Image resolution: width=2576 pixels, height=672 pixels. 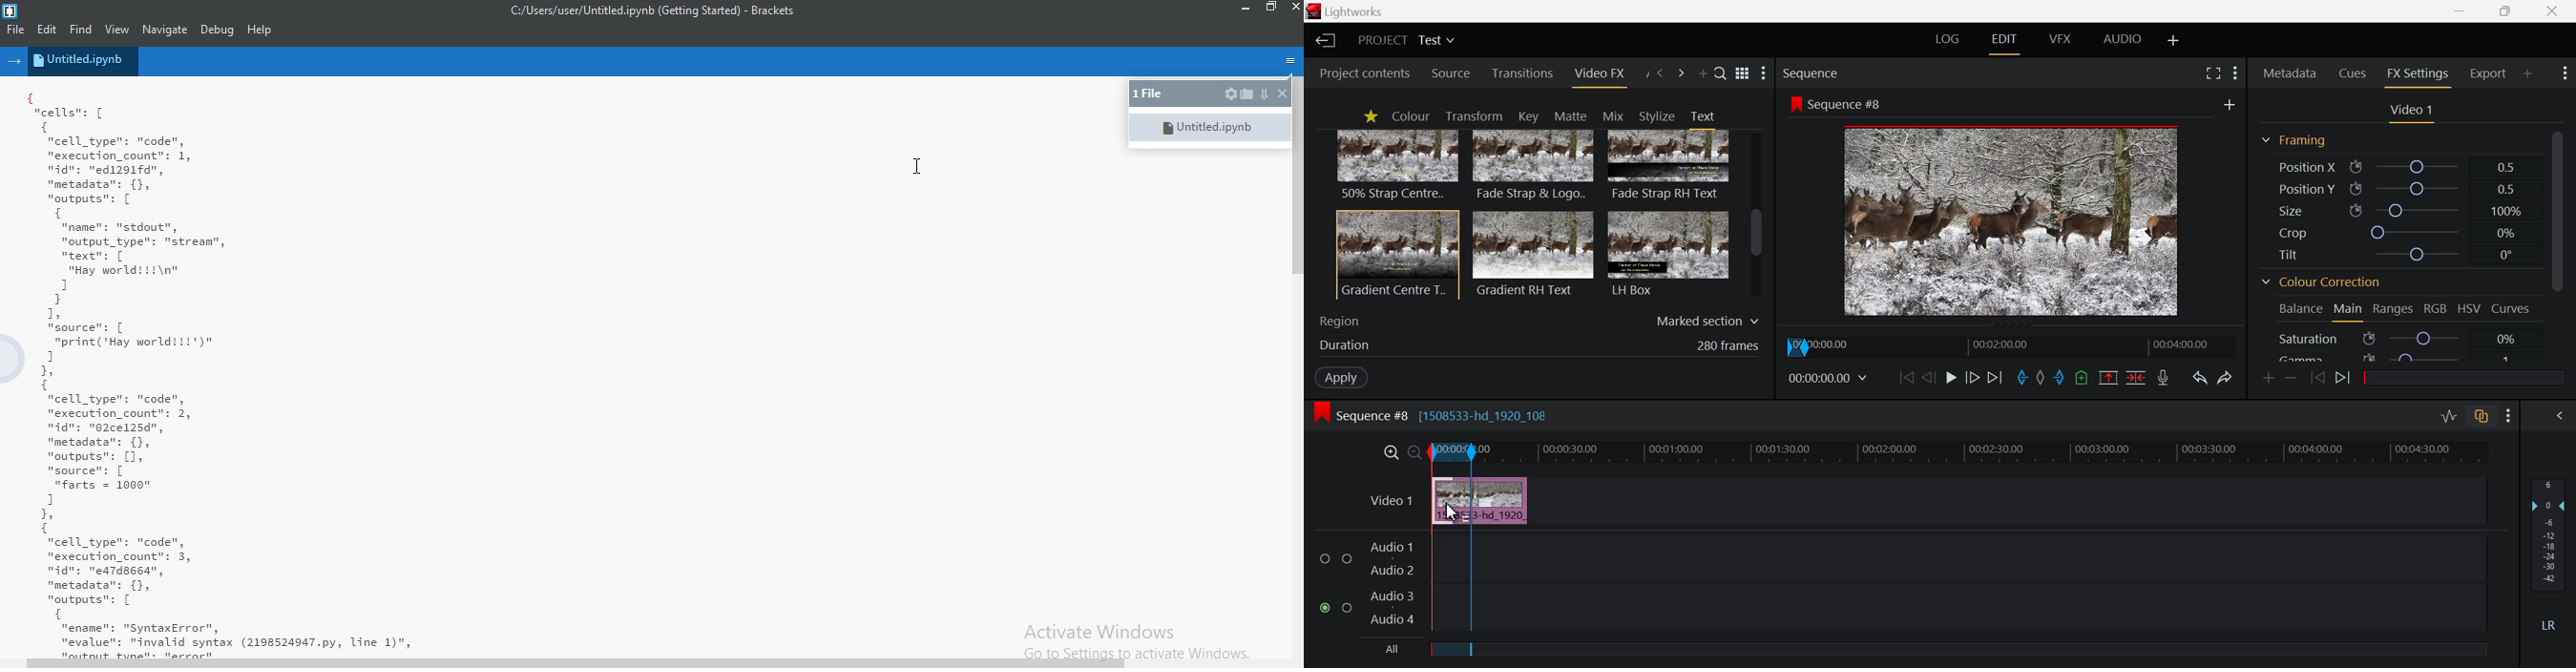 I want to click on Mark Cue, so click(x=2083, y=378).